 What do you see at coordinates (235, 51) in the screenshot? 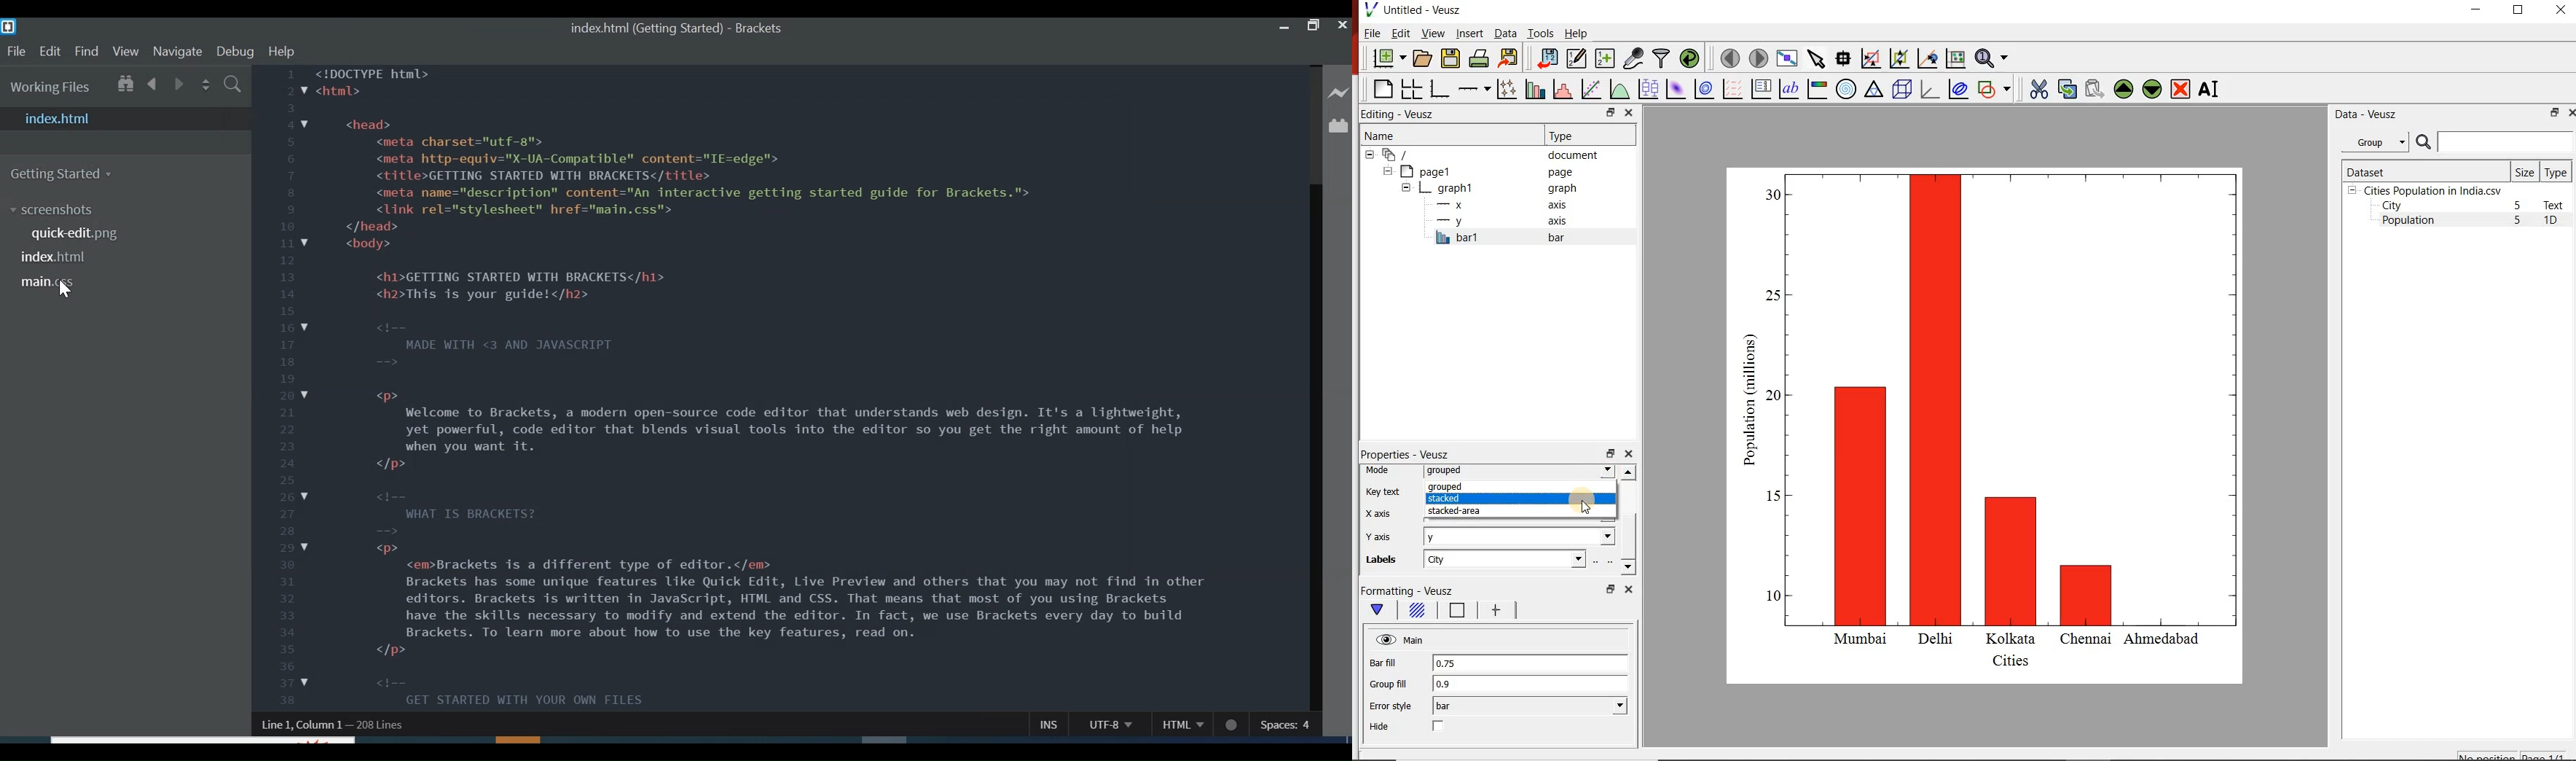
I see `Debug` at bounding box center [235, 51].